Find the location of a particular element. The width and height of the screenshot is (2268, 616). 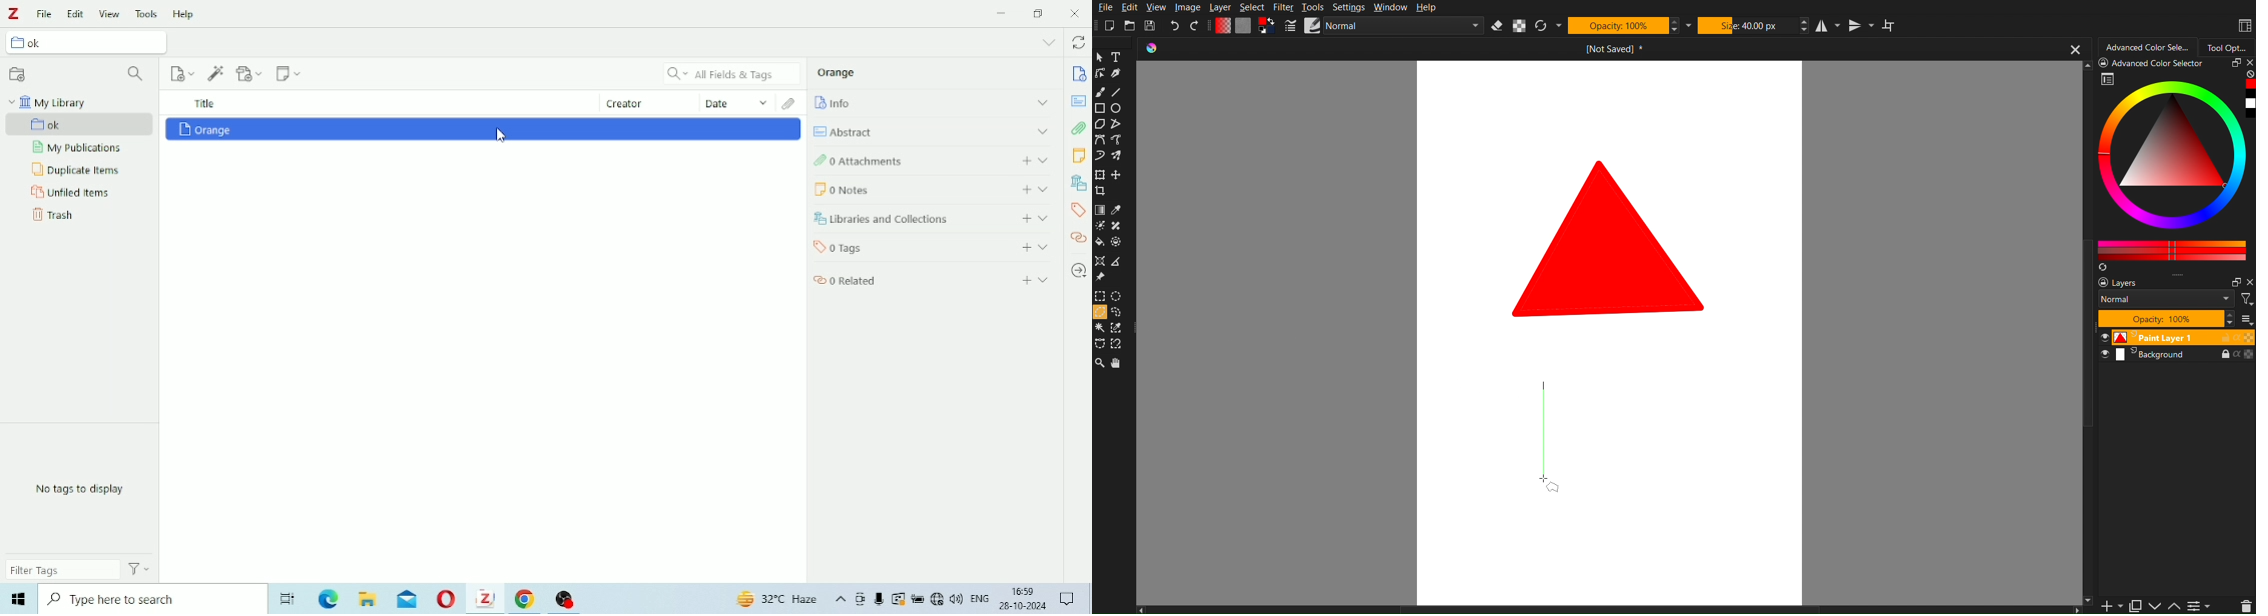

tool is located at coordinates (1118, 226).